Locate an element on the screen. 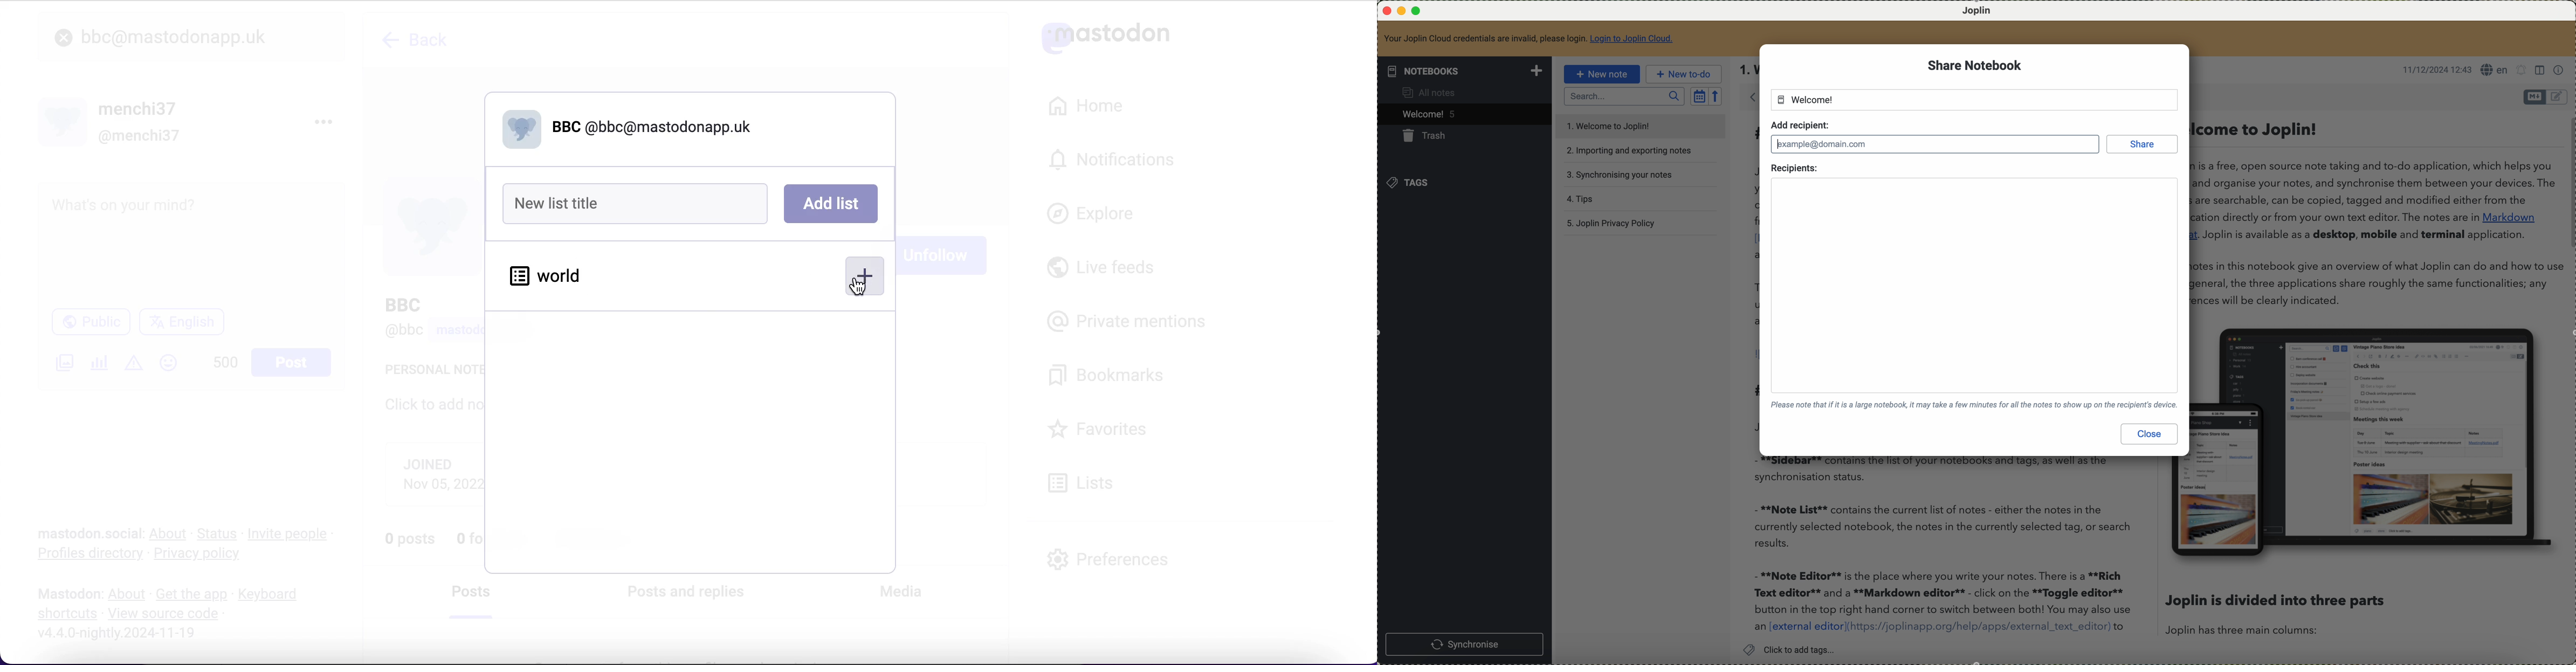  favorites is located at coordinates (1101, 431).